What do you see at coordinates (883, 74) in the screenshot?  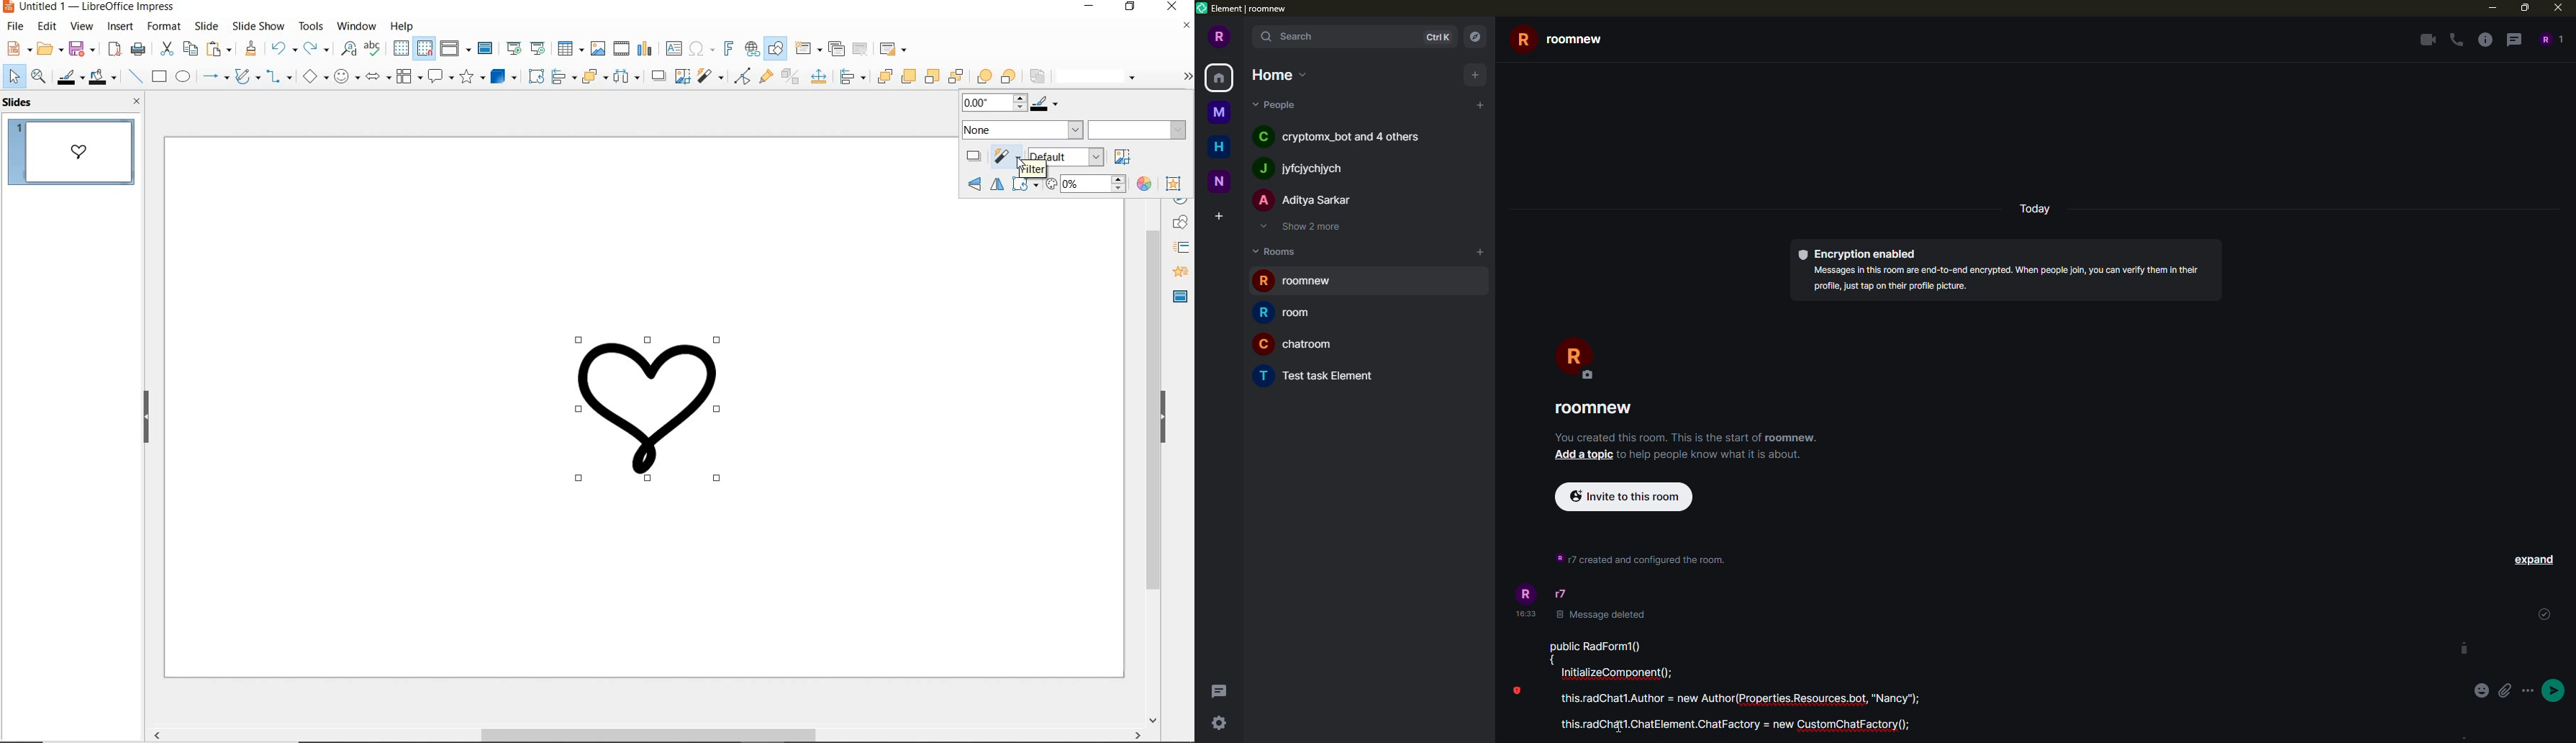 I see `bring to front` at bounding box center [883, 74].